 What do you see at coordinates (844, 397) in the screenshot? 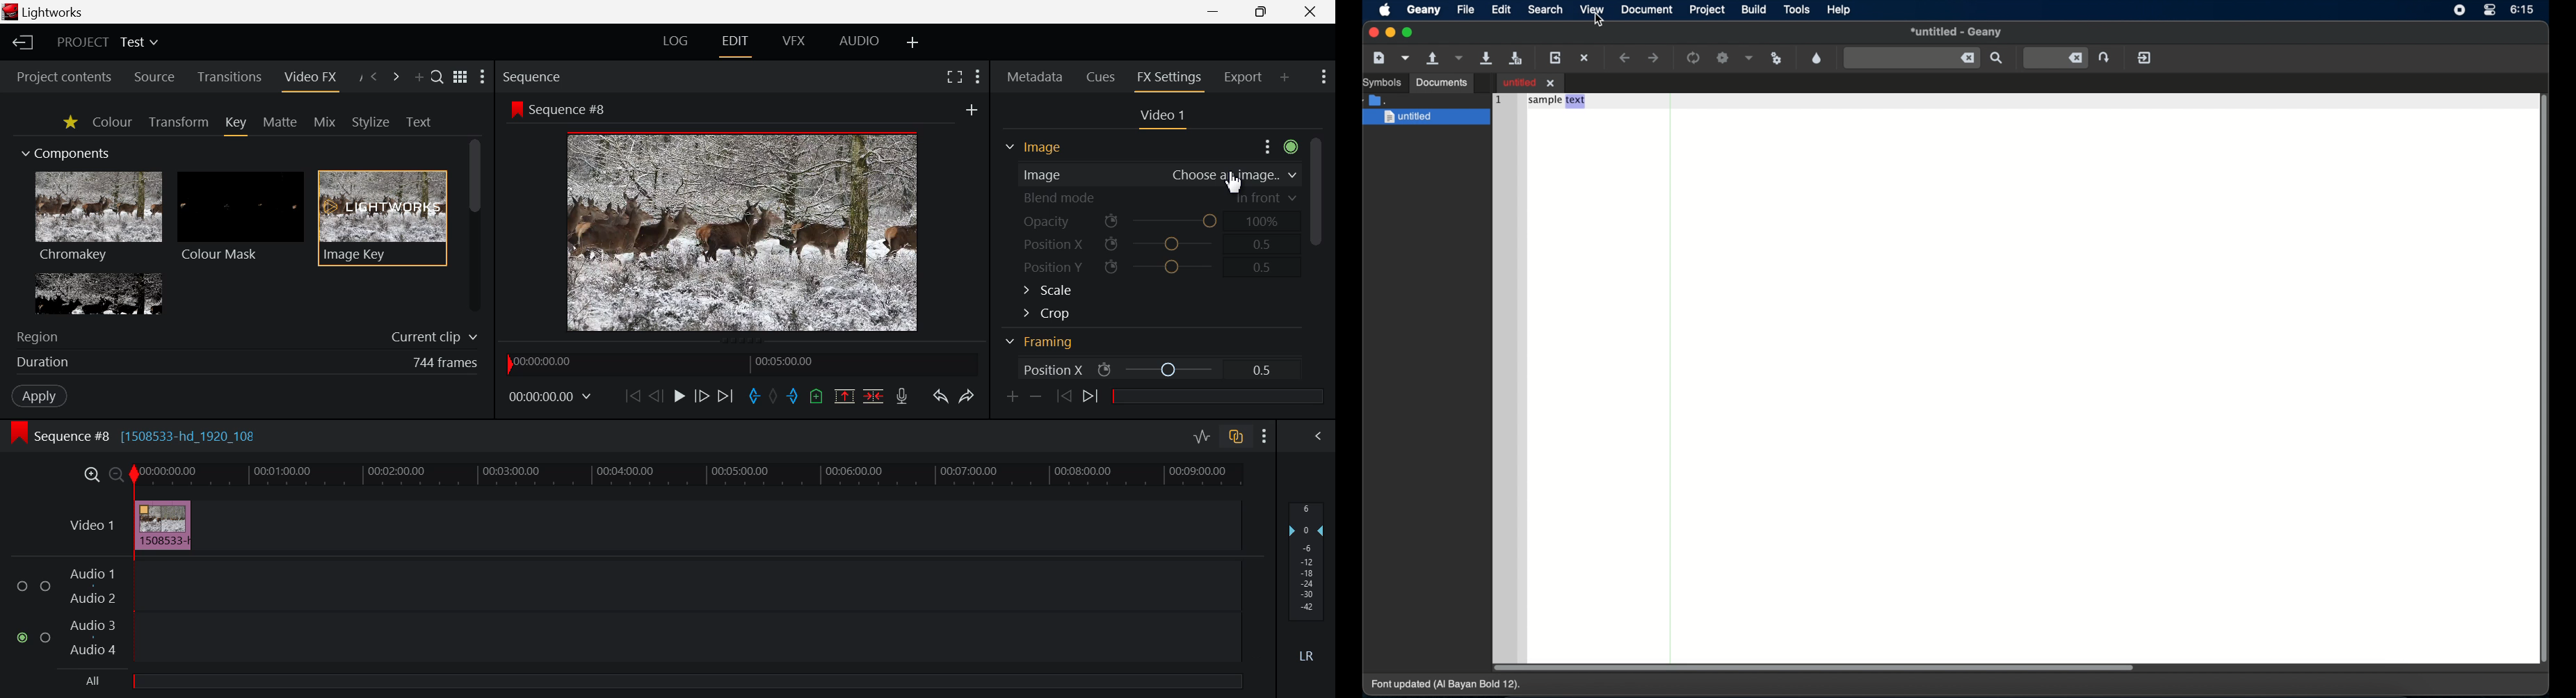
I see `Remove all marked section` at bounding box center [844, 397].